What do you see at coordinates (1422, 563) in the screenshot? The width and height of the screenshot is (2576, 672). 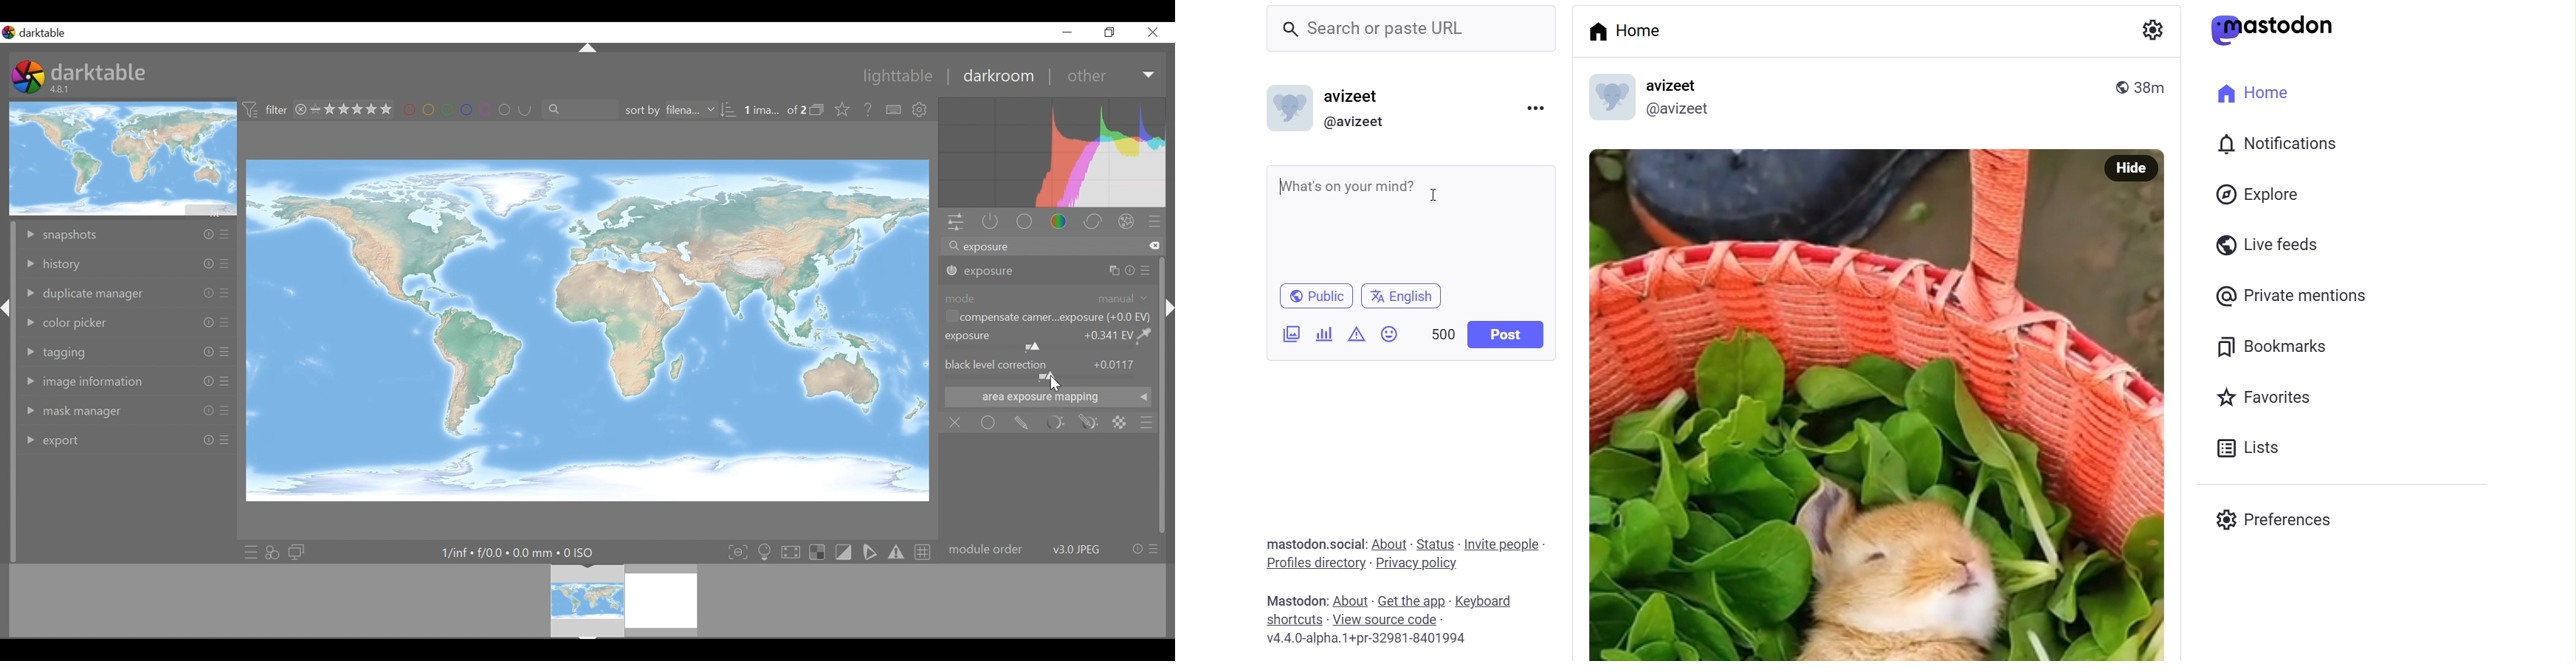 I see `Privacy policy` at bounding box center [1422, 563].